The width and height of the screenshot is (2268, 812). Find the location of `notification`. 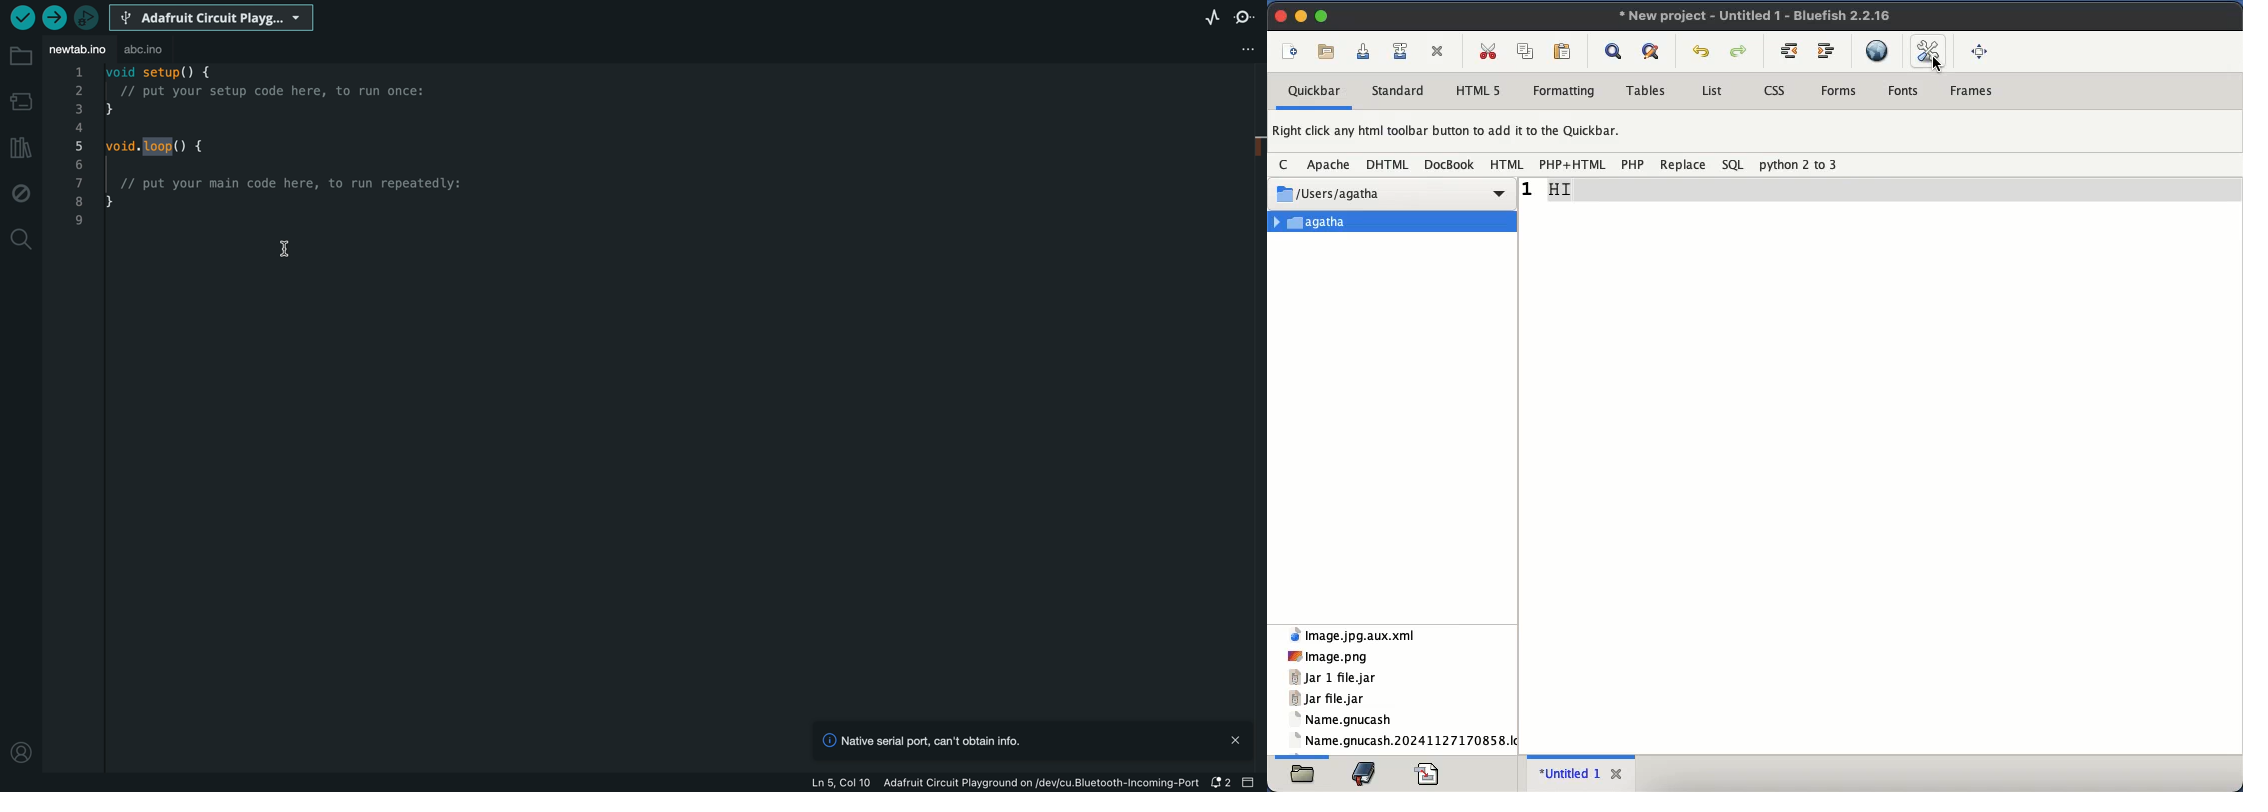

notification is located at coordinates (1220, 782).